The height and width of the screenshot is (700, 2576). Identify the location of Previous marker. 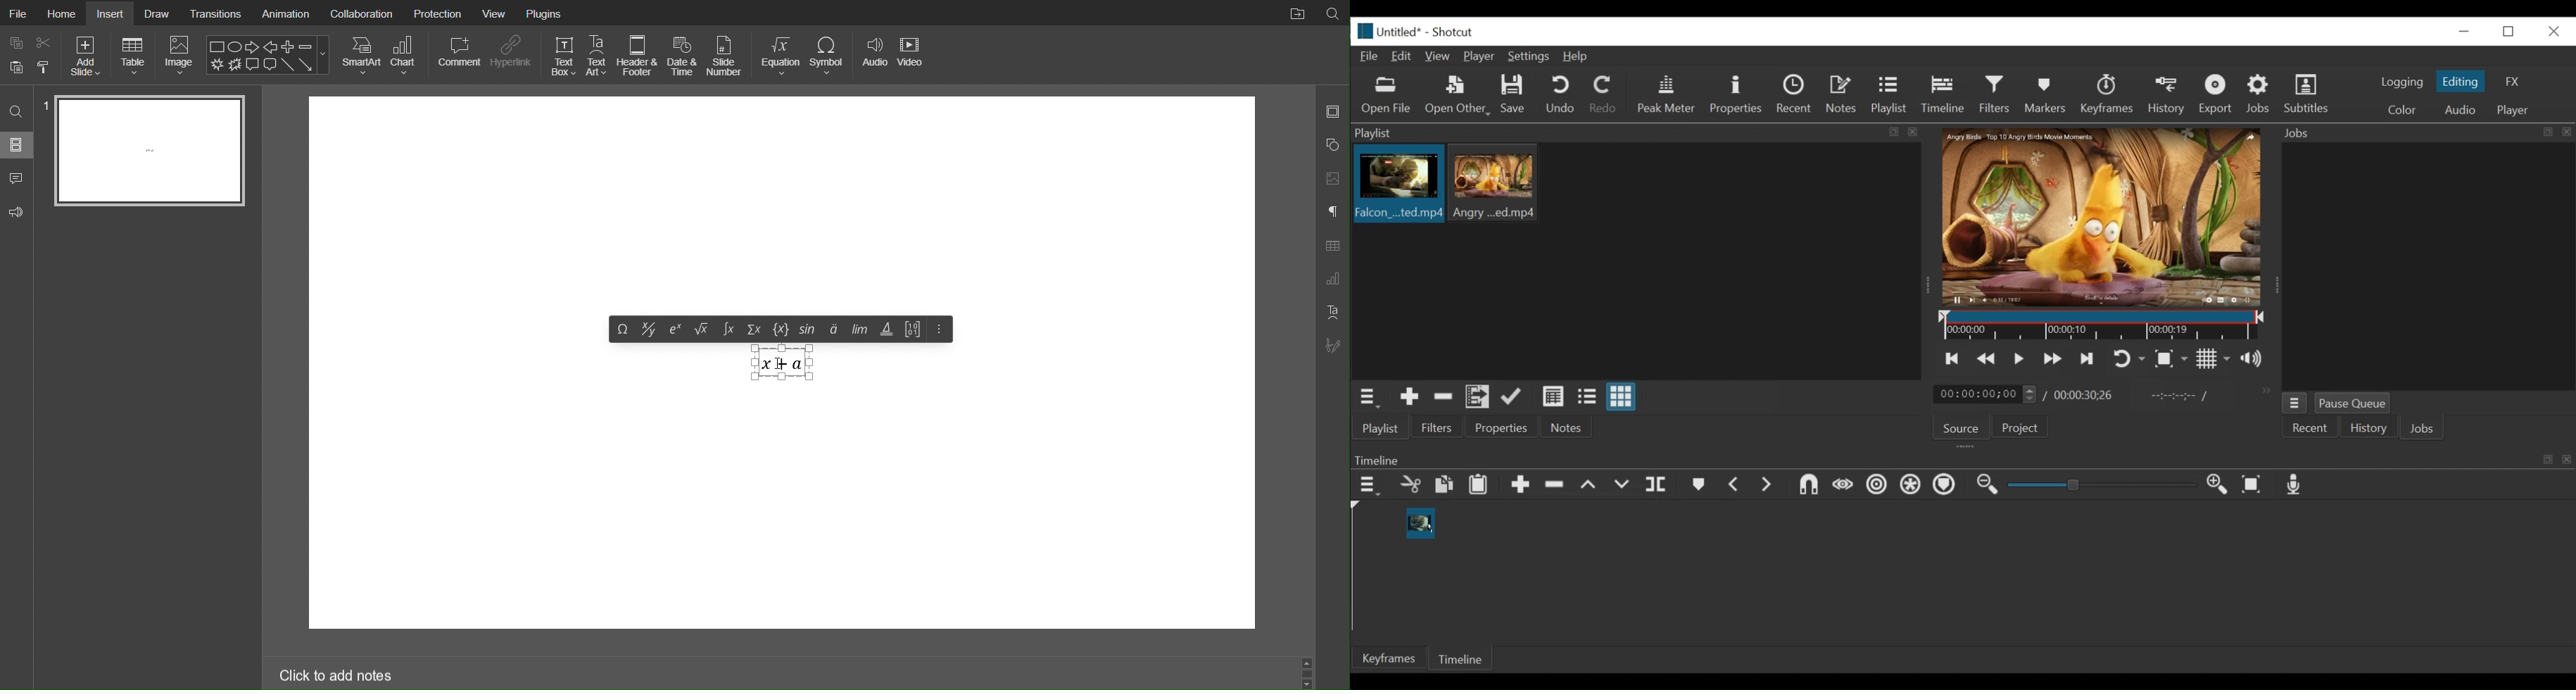
(1735, 487).